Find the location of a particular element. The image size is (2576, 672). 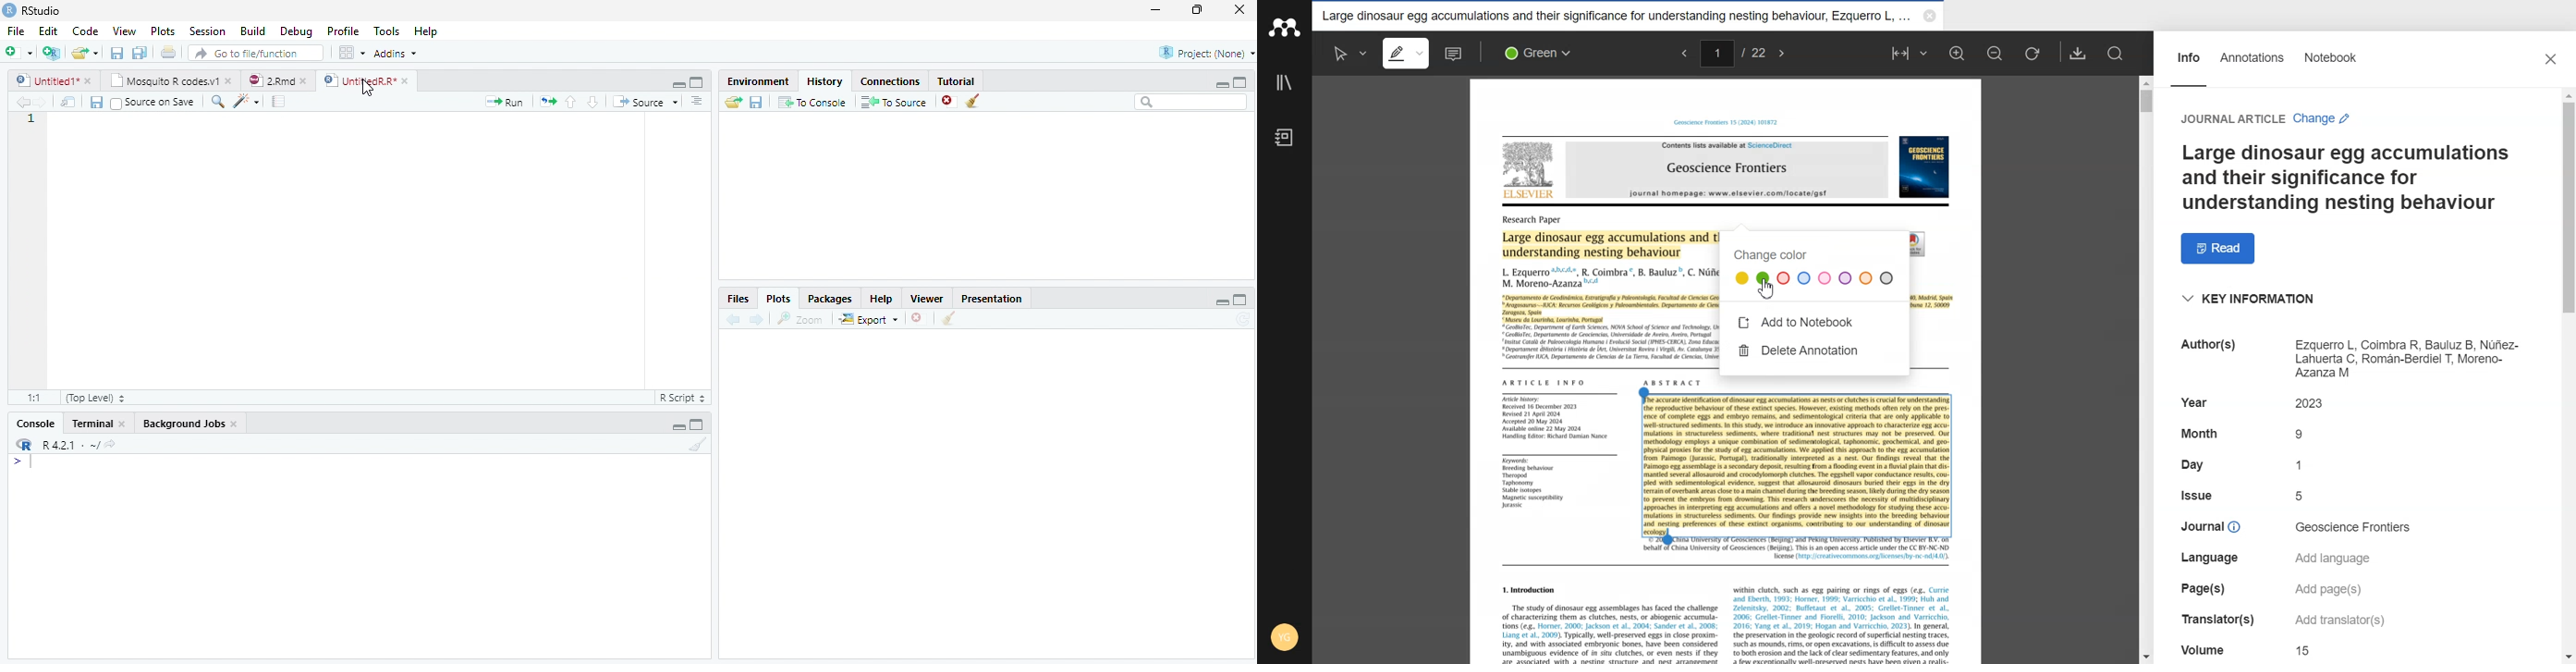

Maximize is located at coordinates (699, 426).